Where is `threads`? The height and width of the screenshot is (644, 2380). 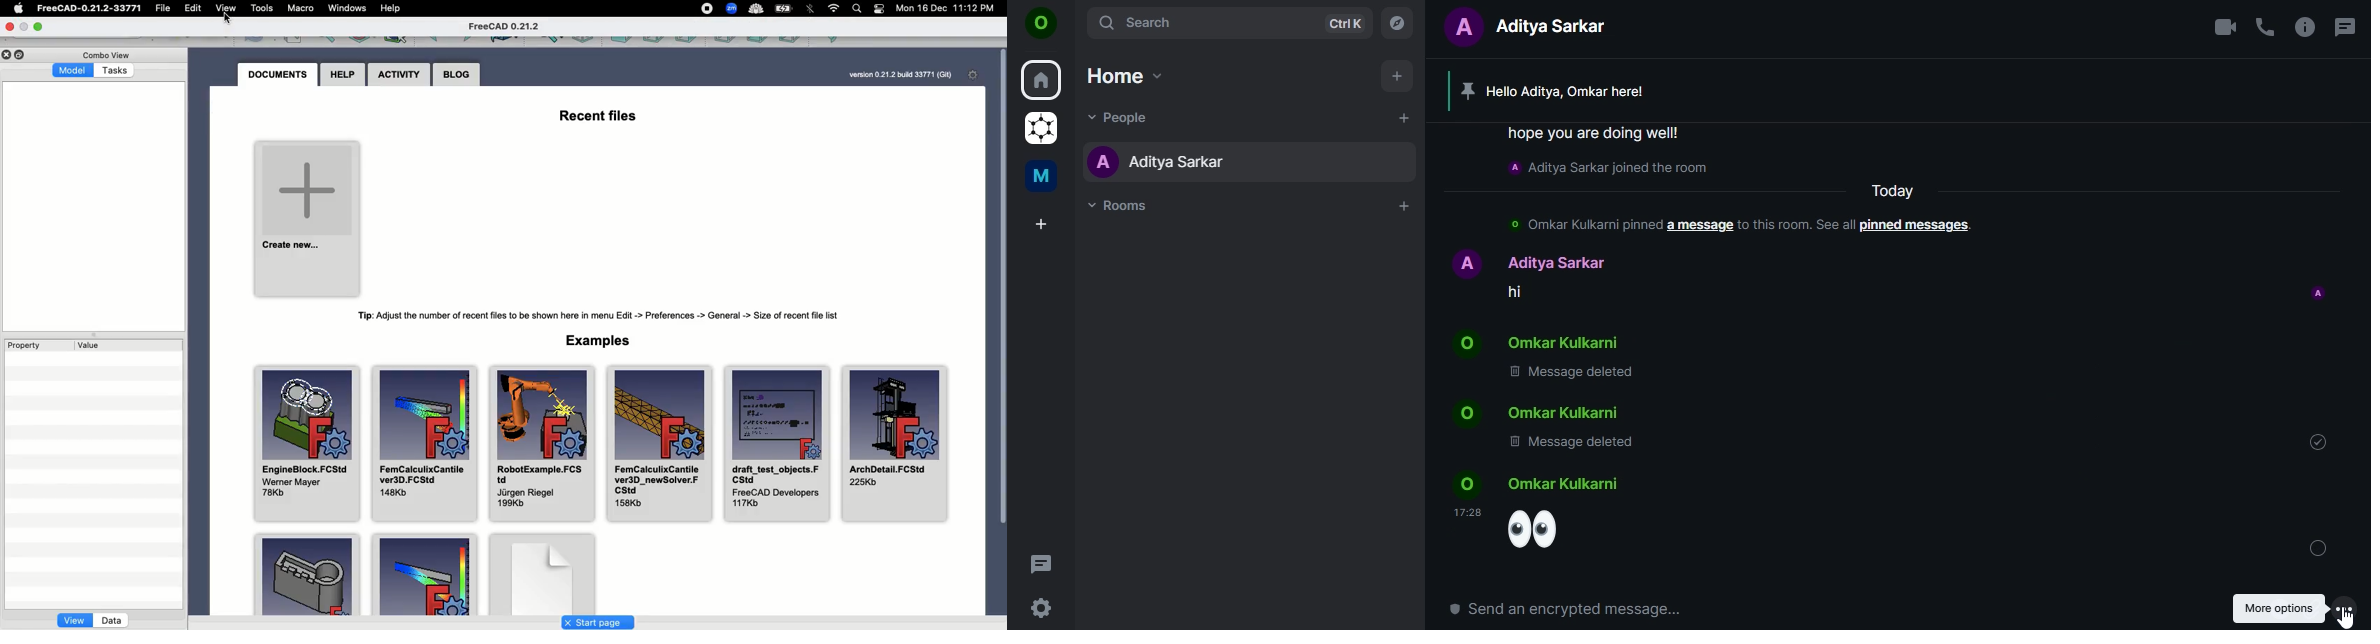 threads is located at coordinates (2344, 22).